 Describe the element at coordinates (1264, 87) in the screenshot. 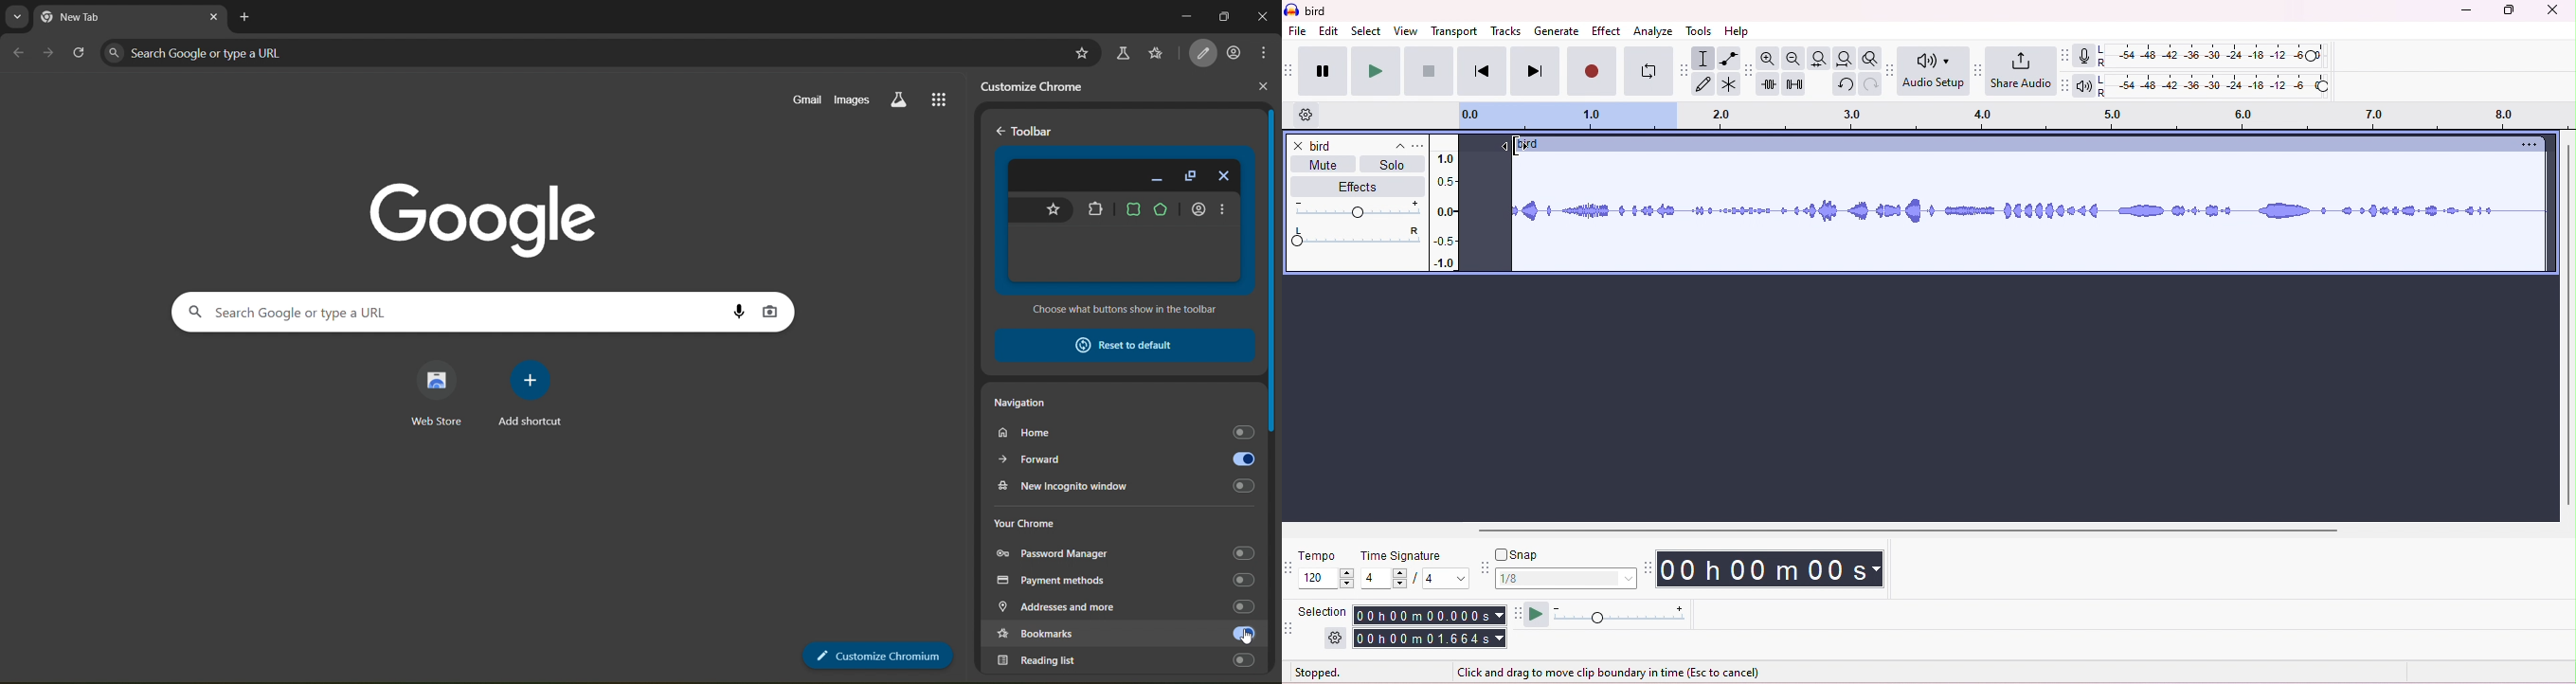

I see `close` at that location.